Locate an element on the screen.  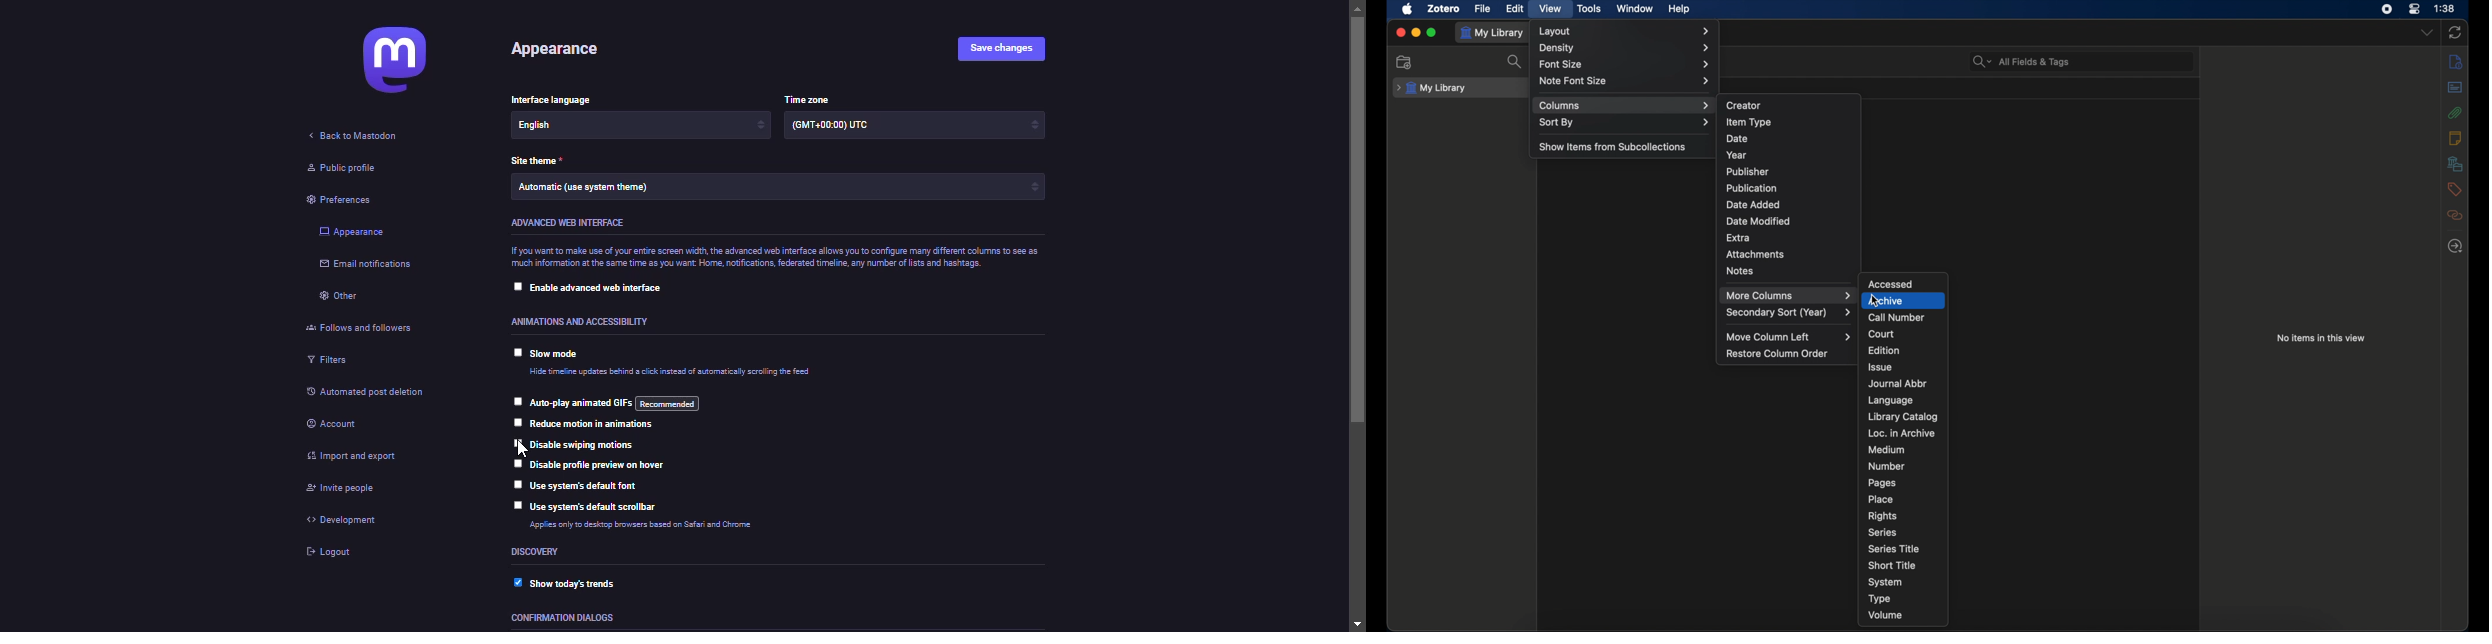
disable swiping motions is located at coordinates (582, 446).